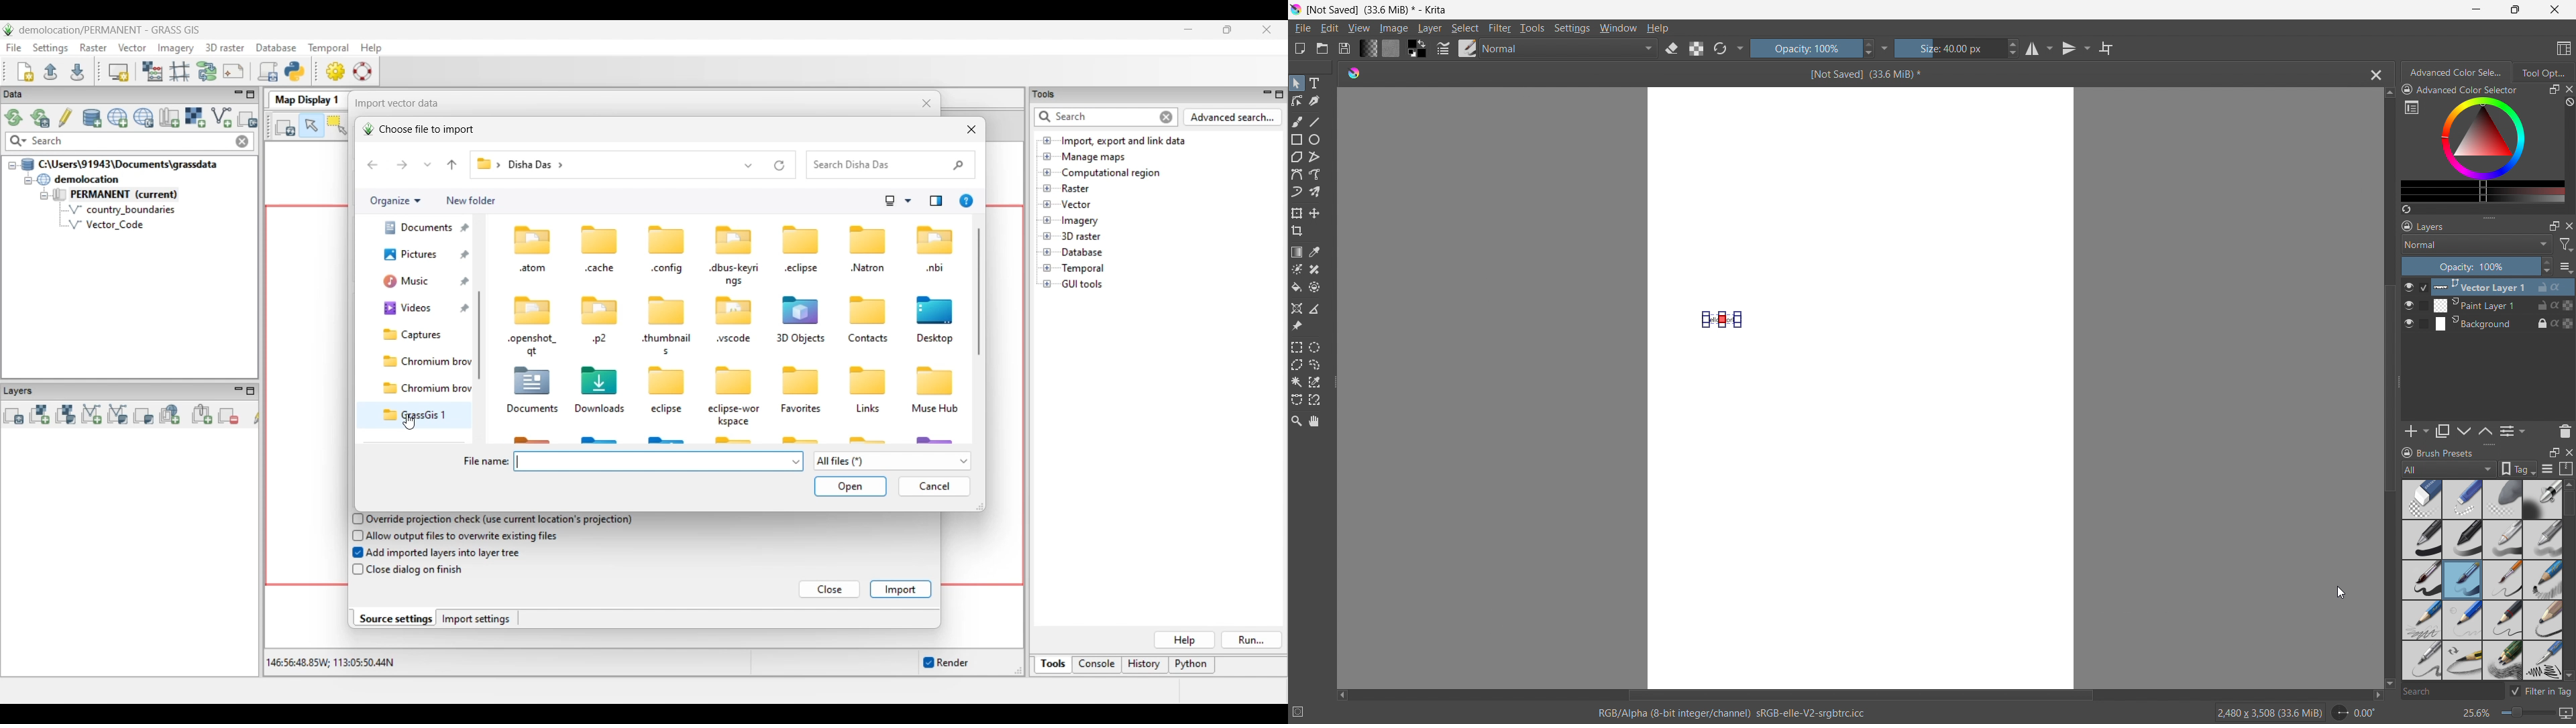 The width and height of the screenshot is (2576, 728). What do you see at coordinates (1368, 48) in the screenshot?
I see `fill gradients` at bounding box center [1368, 48].